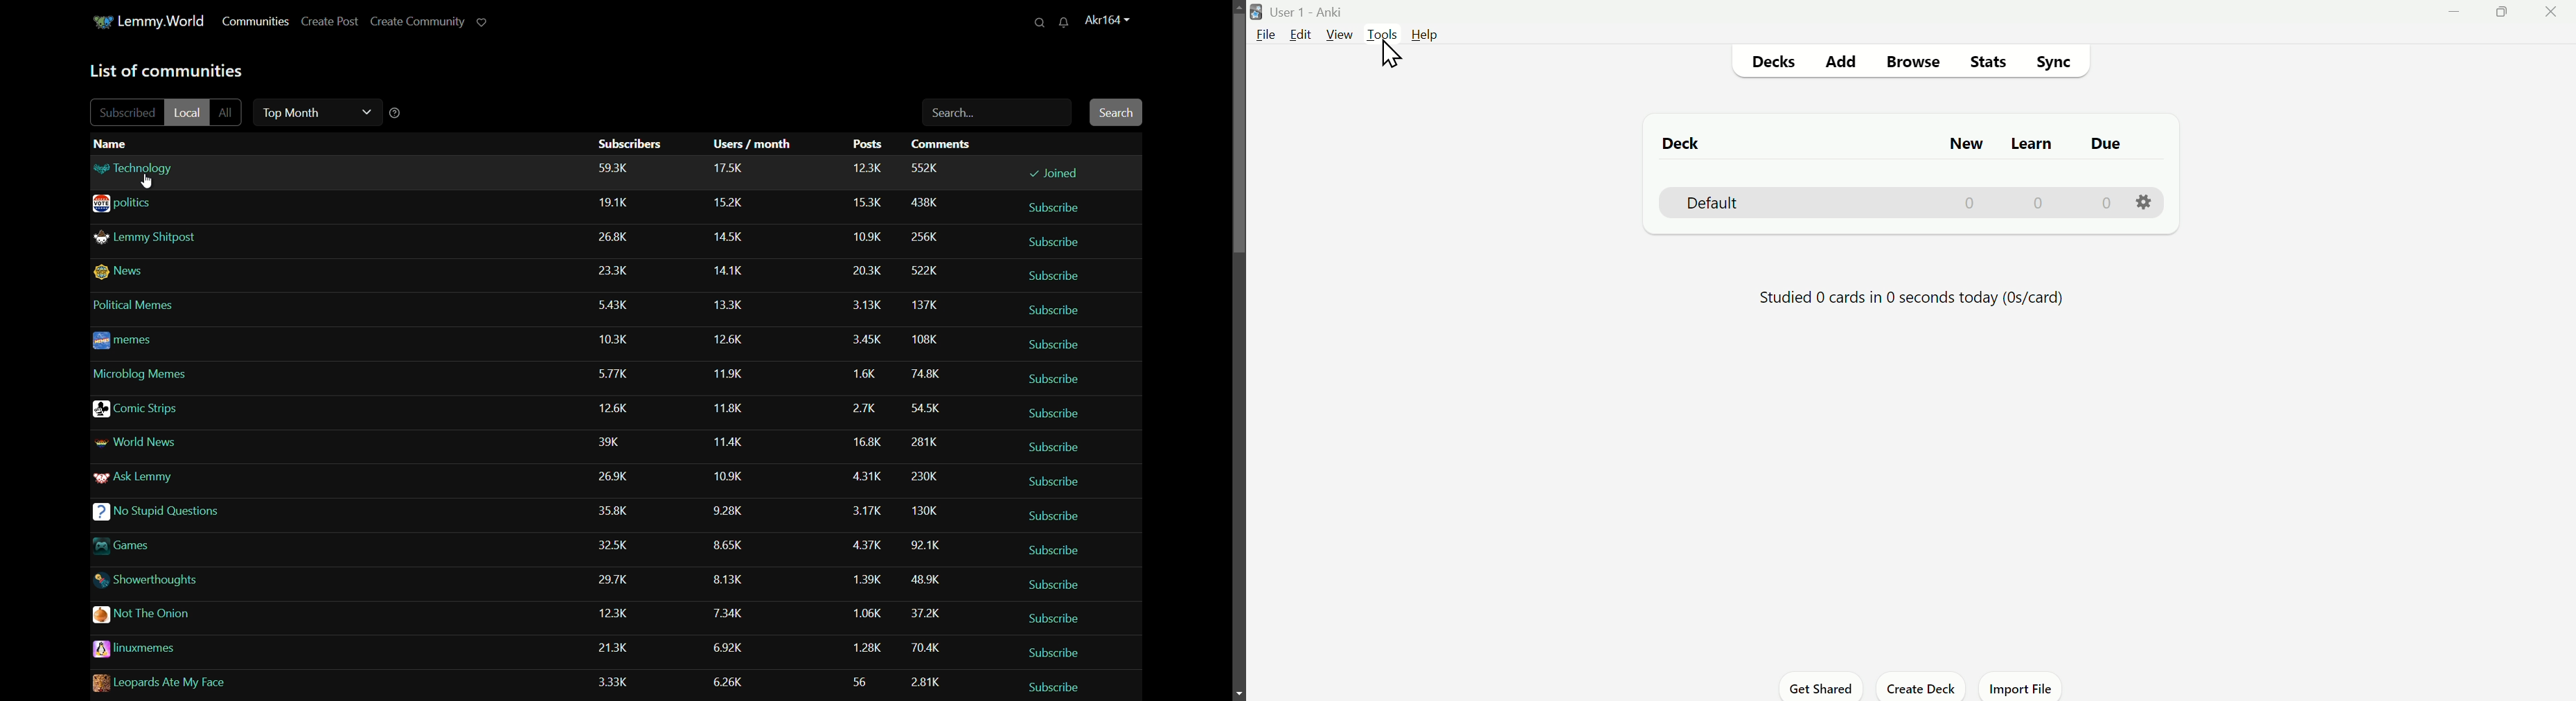 This screenshot has height=728, width=2576. Describe the element at coordinates (1844, 61) in the screenshot. I see `Add` at that location.